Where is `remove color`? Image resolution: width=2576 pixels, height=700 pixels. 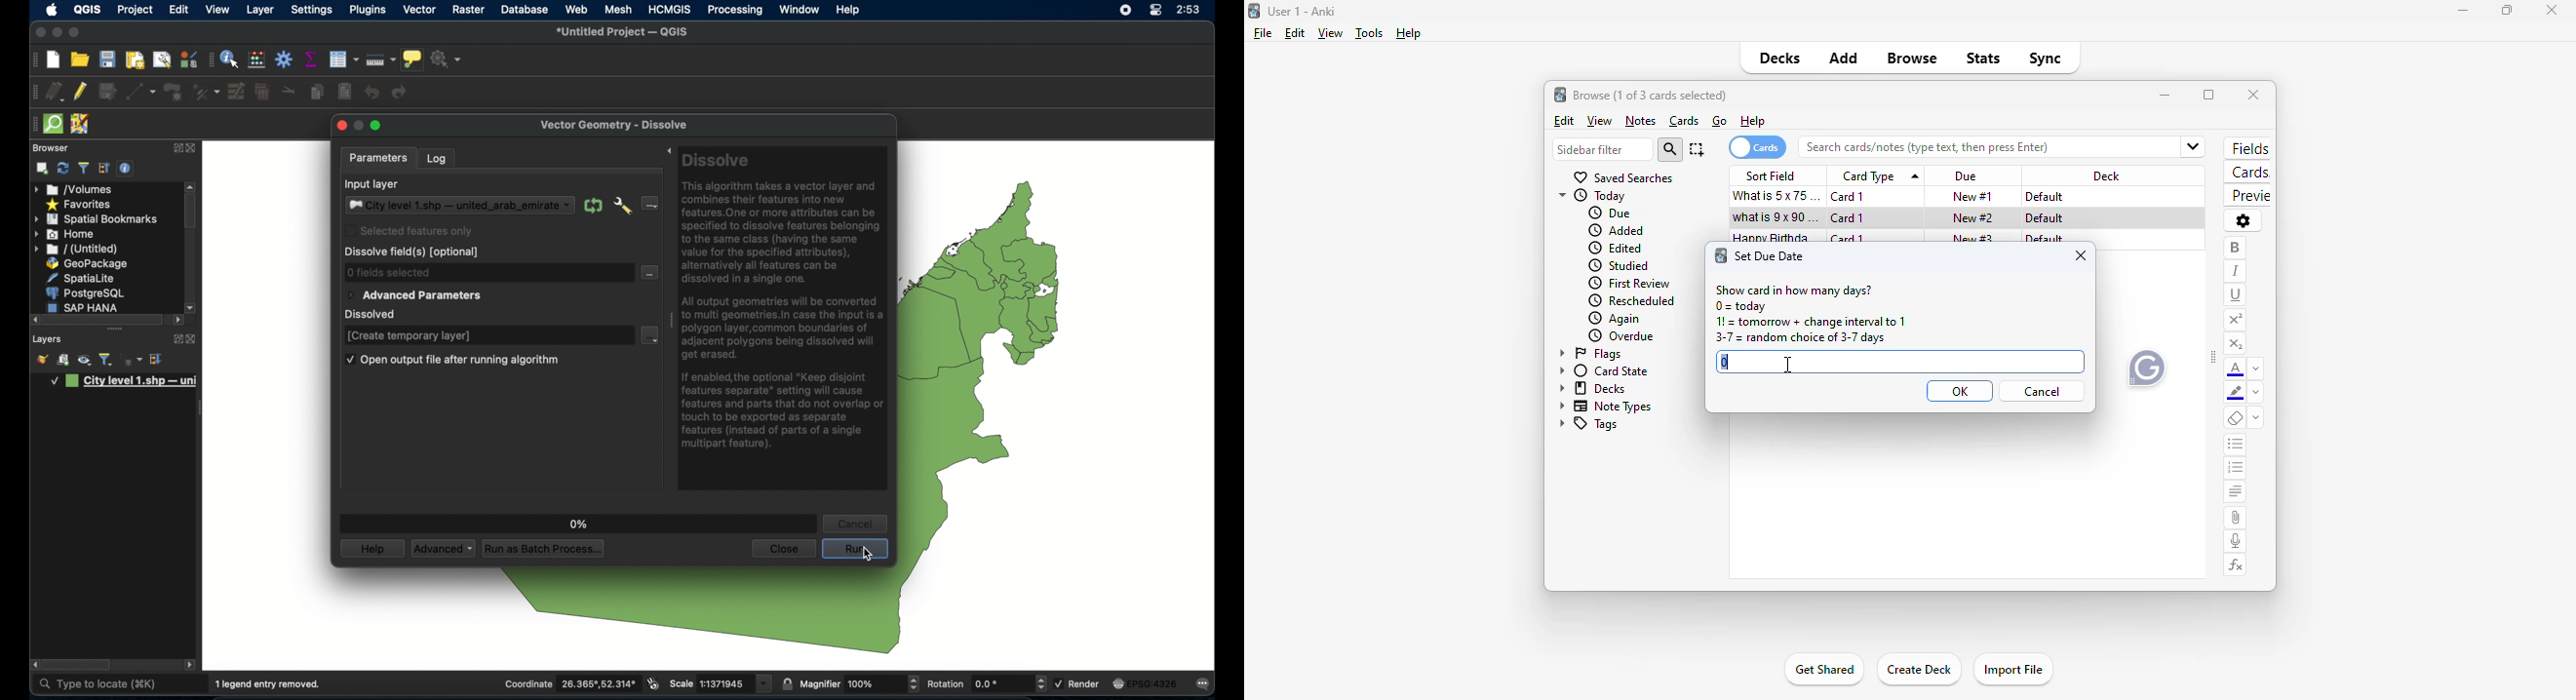 remove color is located at coordinates (2256, 394).